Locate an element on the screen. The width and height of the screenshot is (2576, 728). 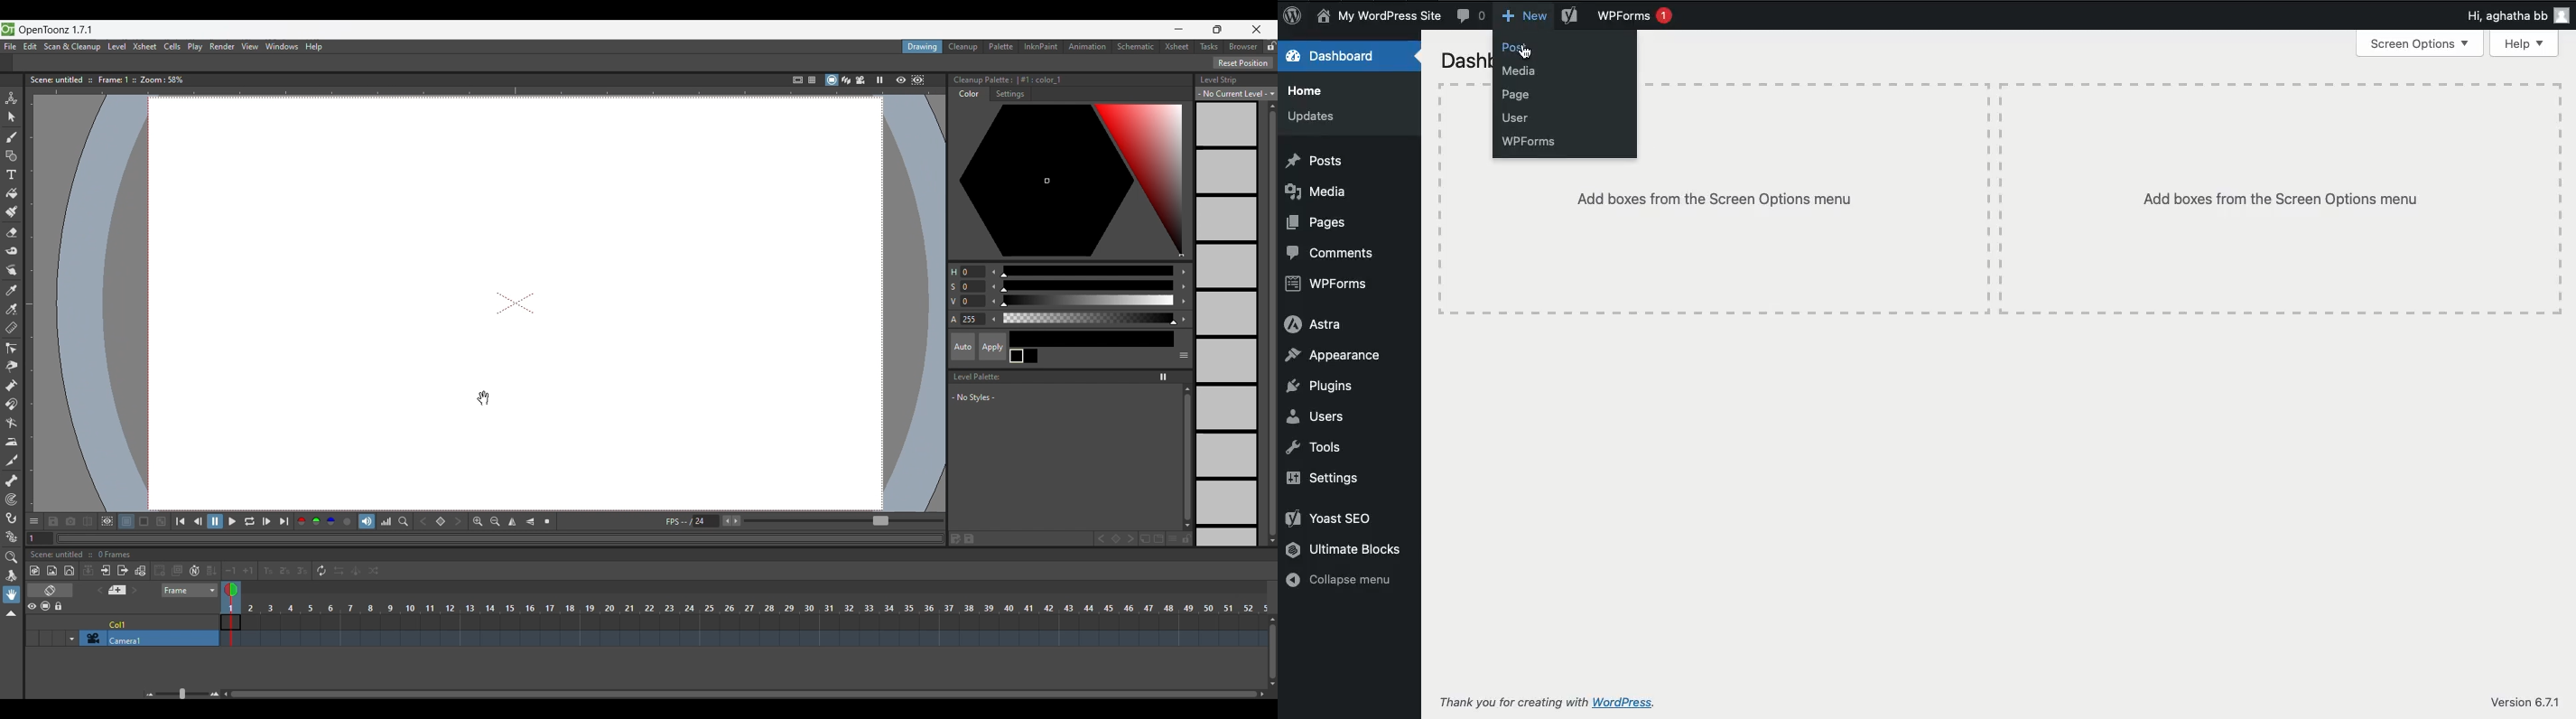
Camera view is located at coordinates (864, 79).